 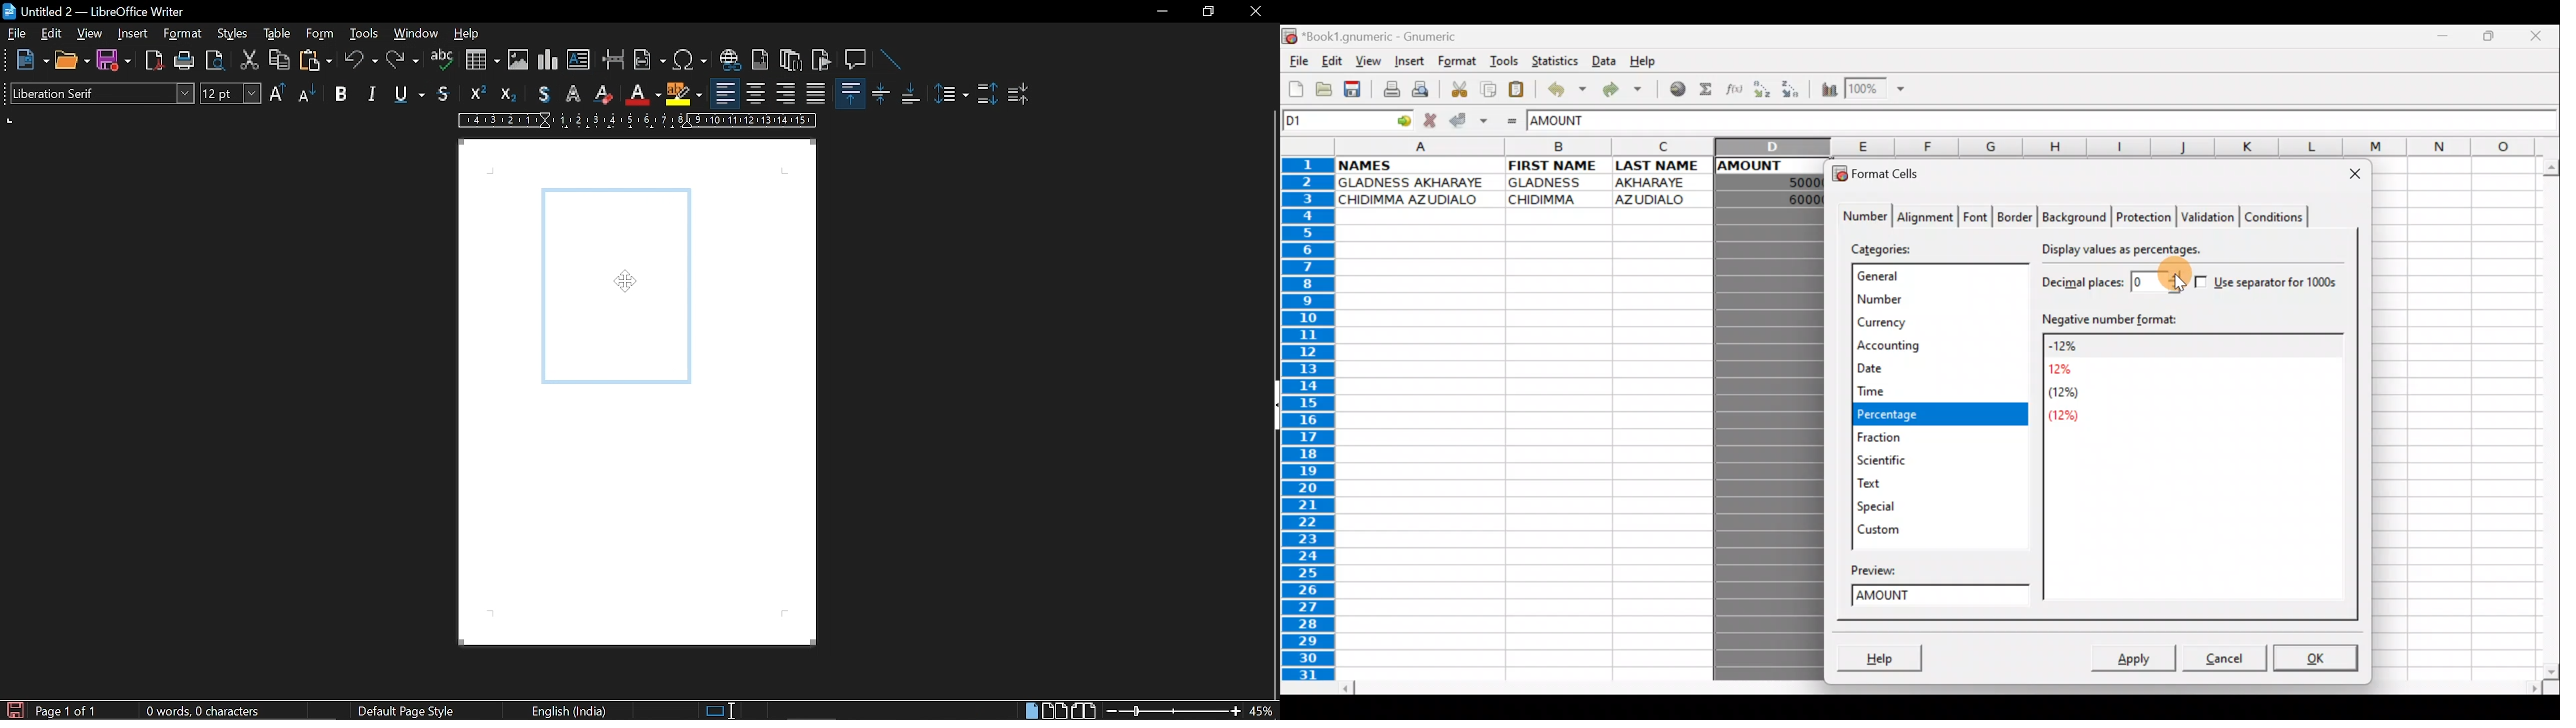 What do you see at coordinates (573, 94) in the screenshot?
I see `Word Art` at bounding box center [573, 94].